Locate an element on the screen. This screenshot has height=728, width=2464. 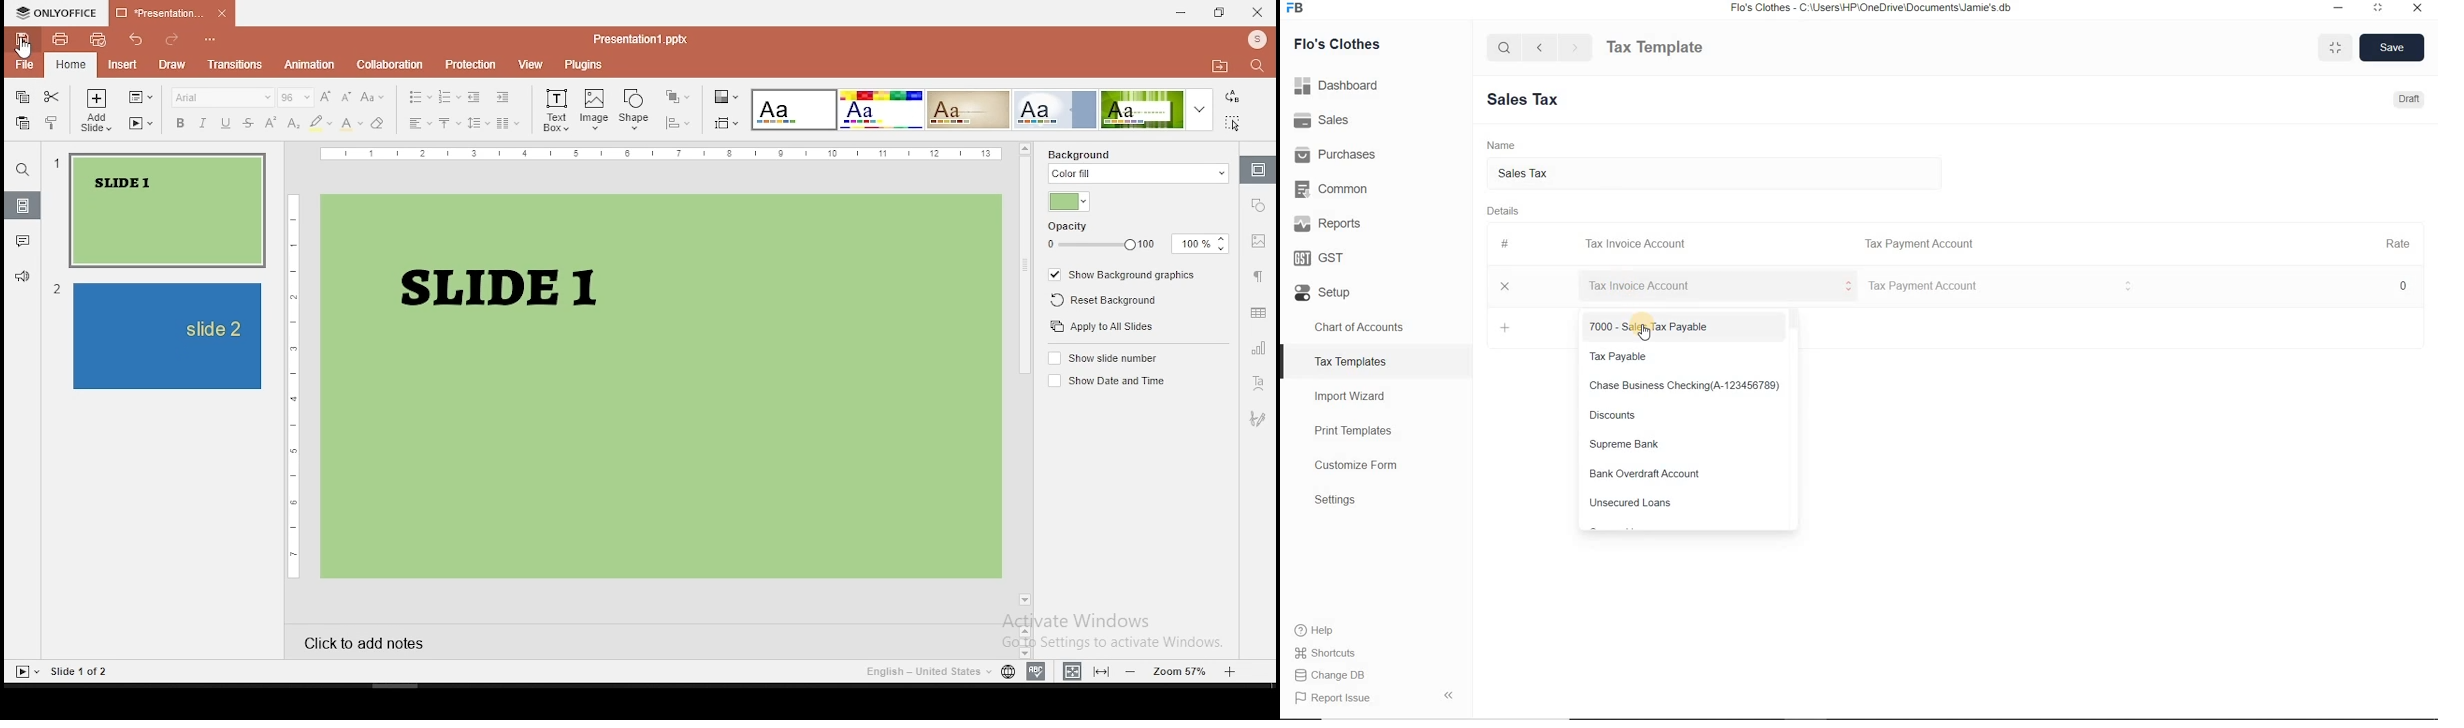
Add is located at coordinates (1506, 328).